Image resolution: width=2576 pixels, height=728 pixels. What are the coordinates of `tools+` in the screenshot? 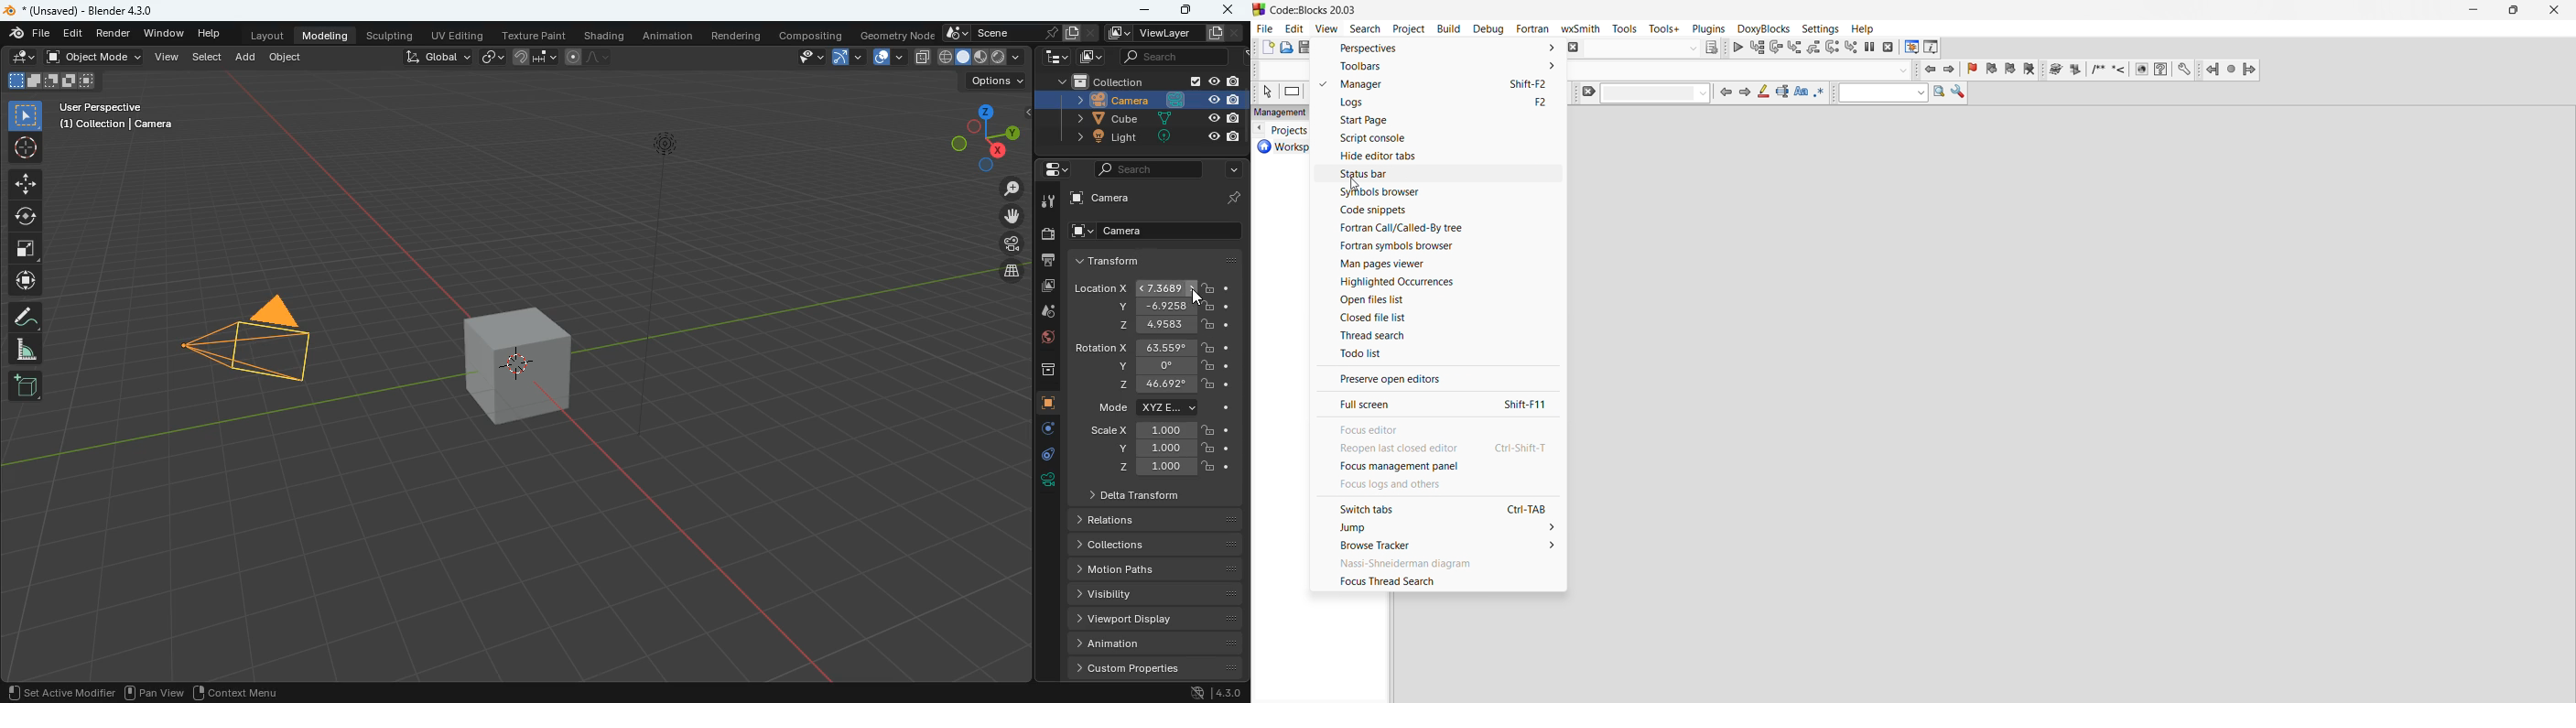 It's located at (1666, 29).